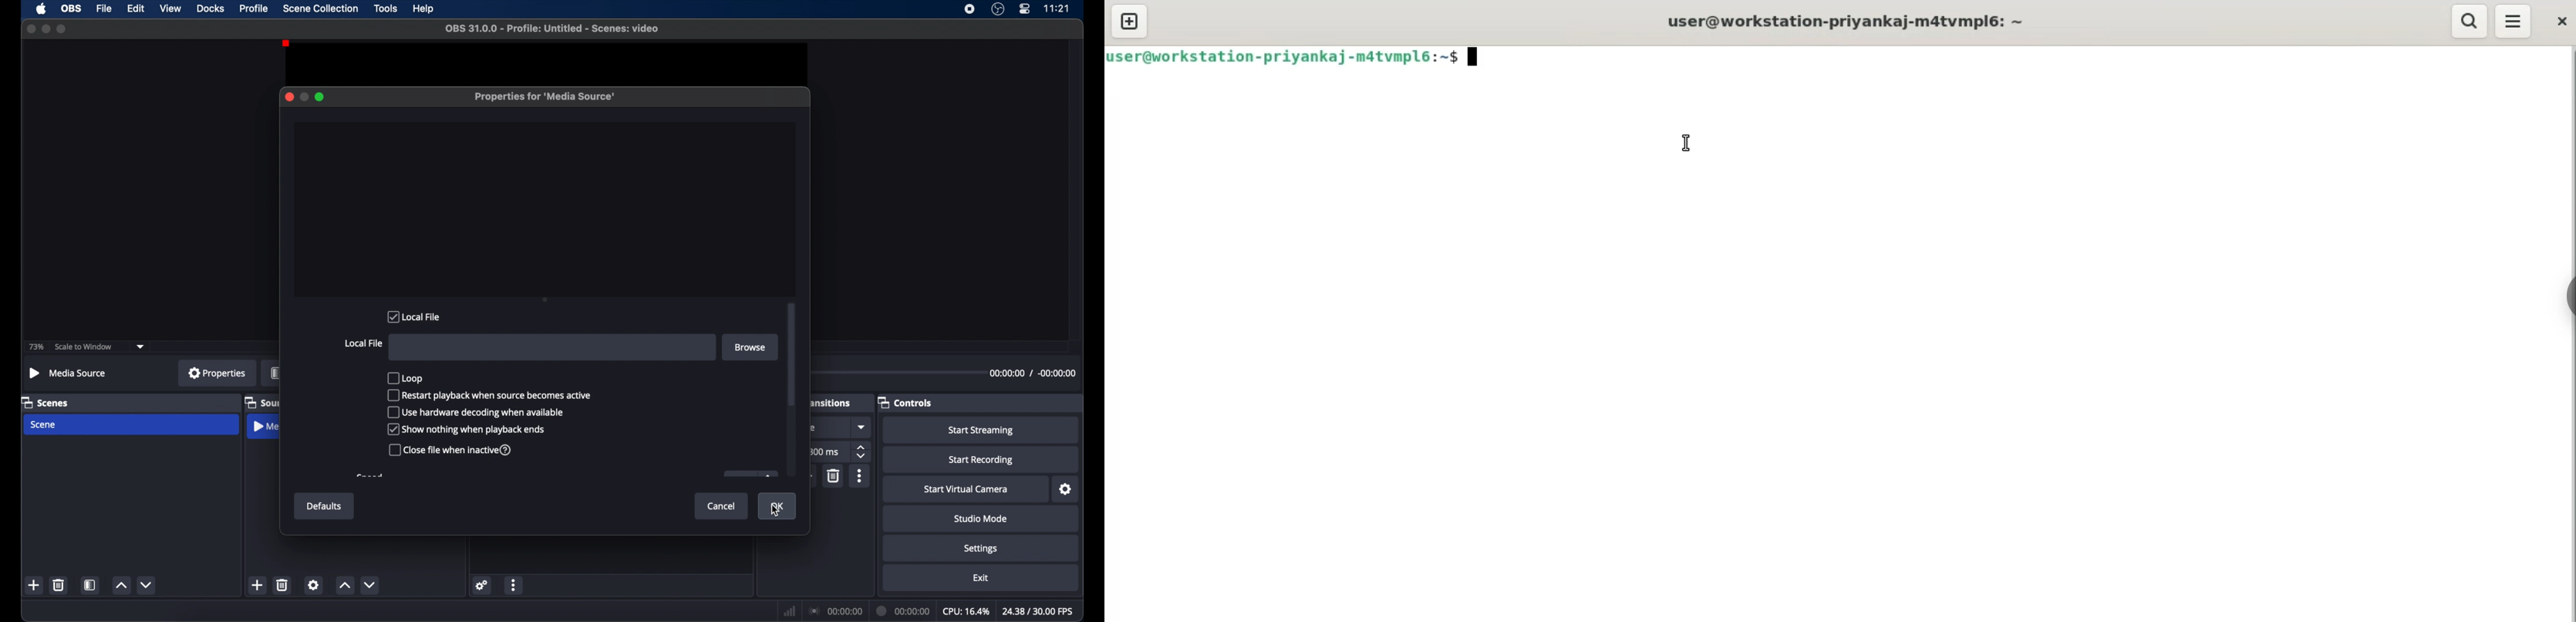  What do you see at coordinates (314, 585) in the screenshot?
I see `settings` at bounding box center [314, 585].